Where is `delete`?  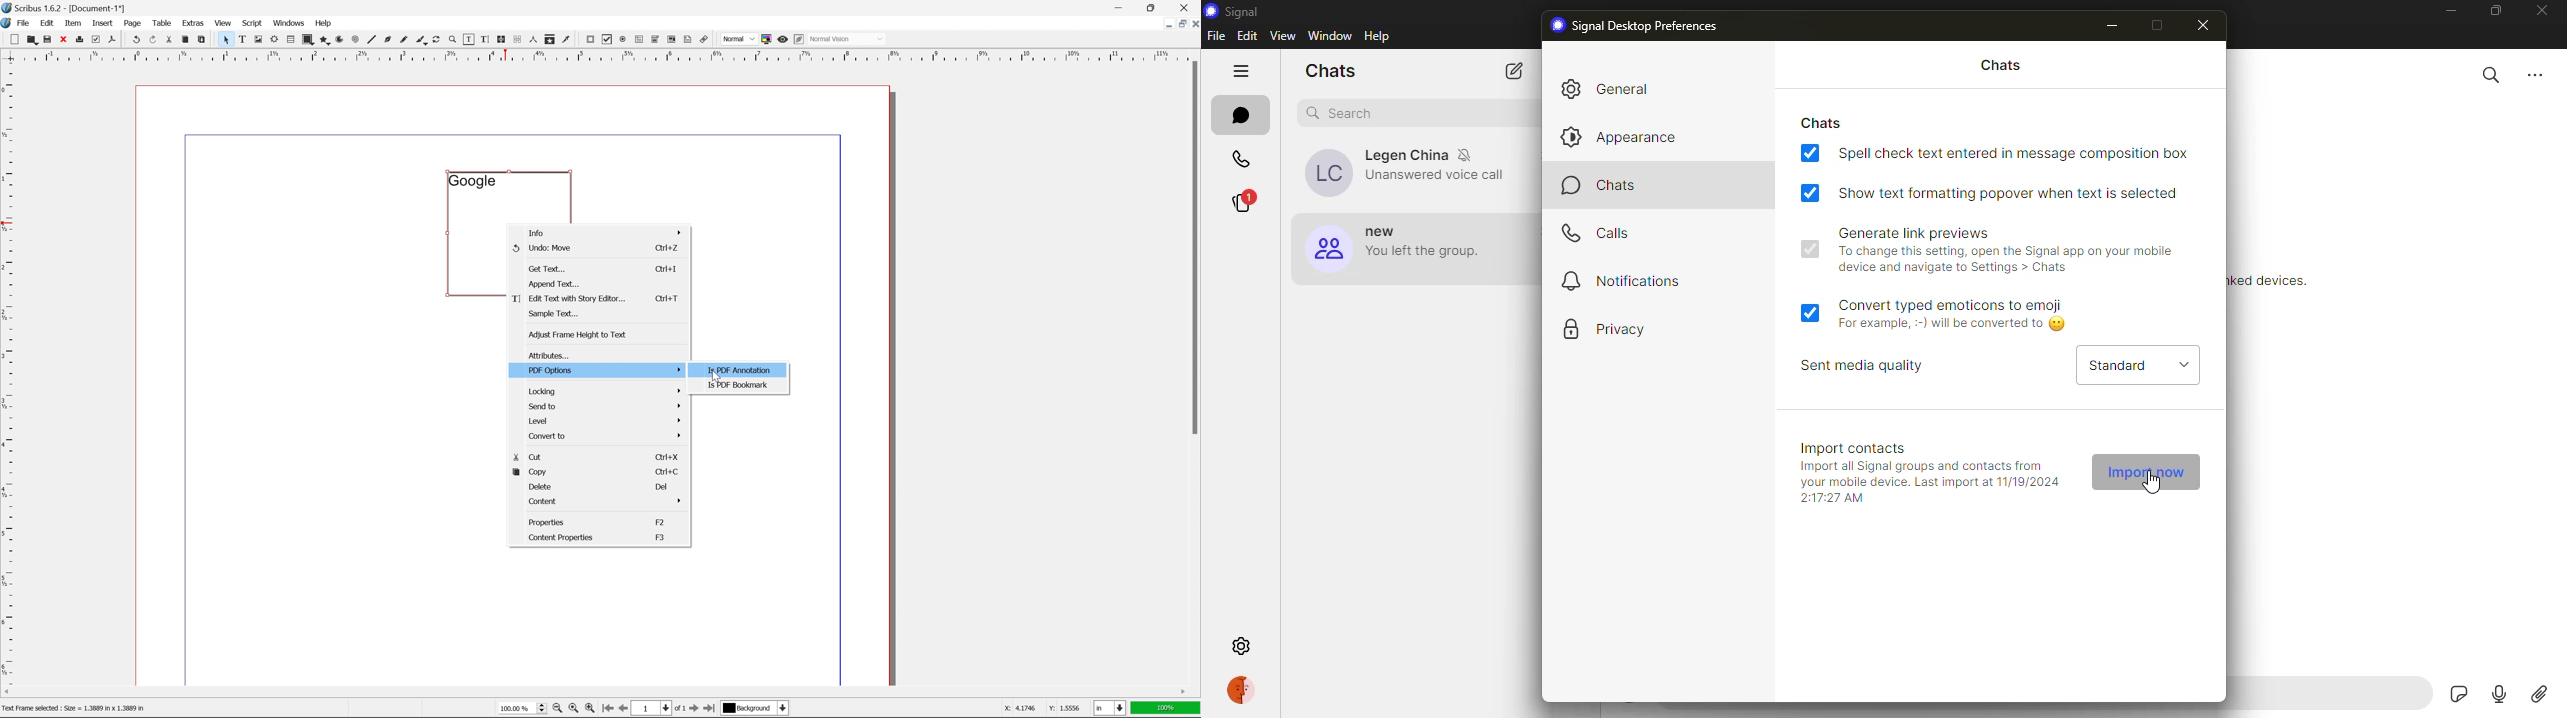
delete is located at coordinates (540, 487).